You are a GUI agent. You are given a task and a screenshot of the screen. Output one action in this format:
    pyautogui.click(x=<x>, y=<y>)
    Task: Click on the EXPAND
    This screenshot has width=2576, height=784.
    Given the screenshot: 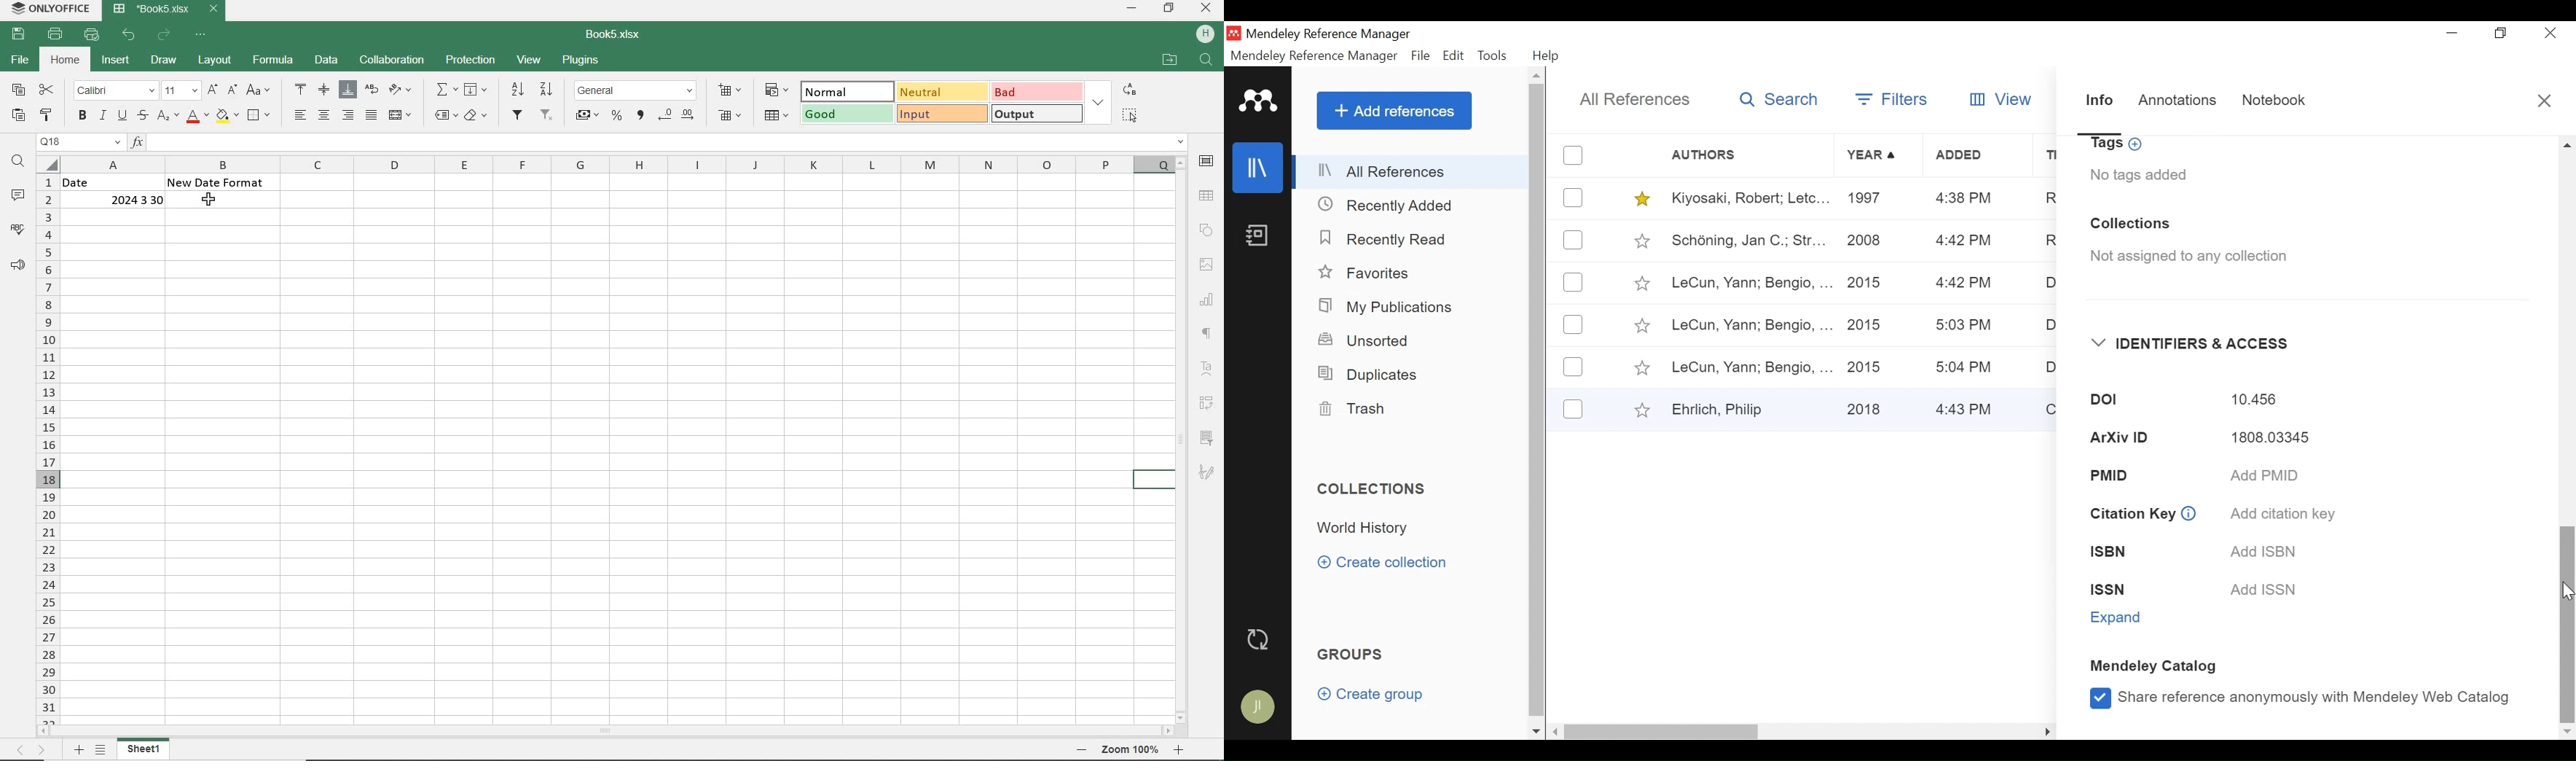 What is the action you would take?
    pyautogui.click(x=1099, y=104)
    